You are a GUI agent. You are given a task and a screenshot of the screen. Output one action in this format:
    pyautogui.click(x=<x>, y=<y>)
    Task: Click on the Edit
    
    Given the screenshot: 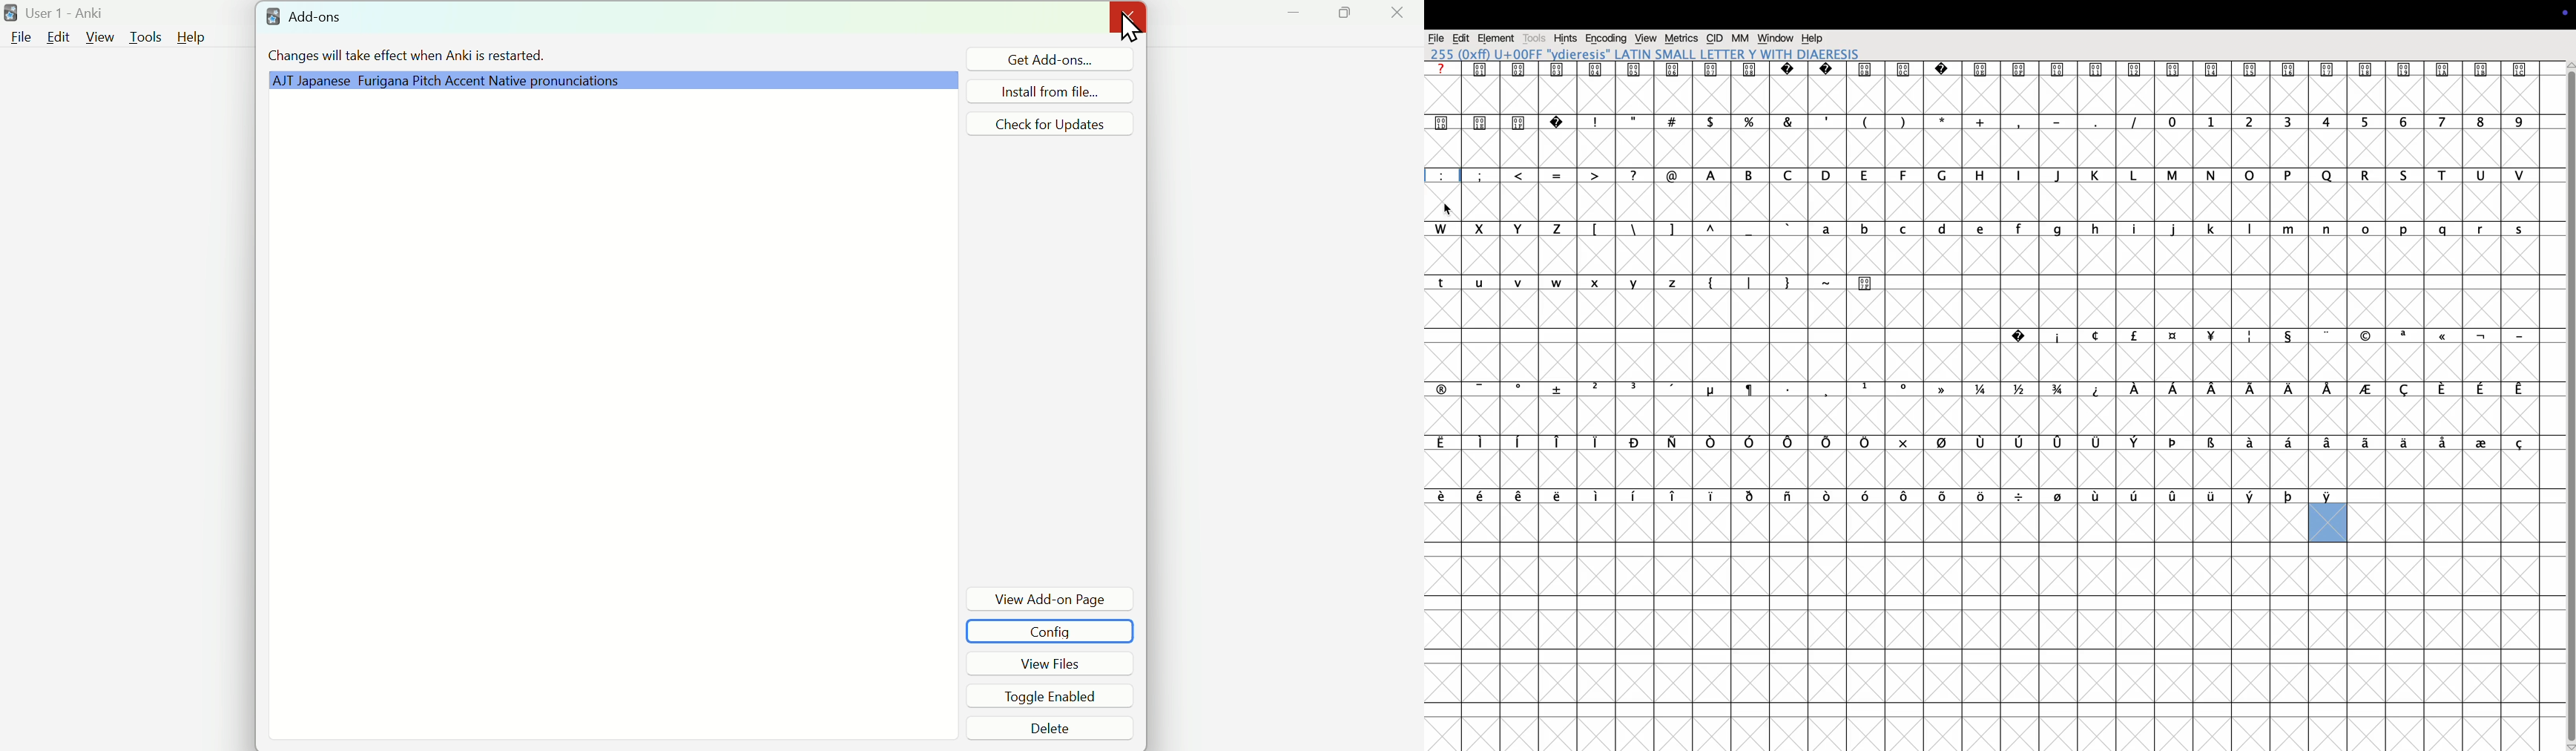 What is the action you would take?
    pyautogui.click(x=56, y=39)
    